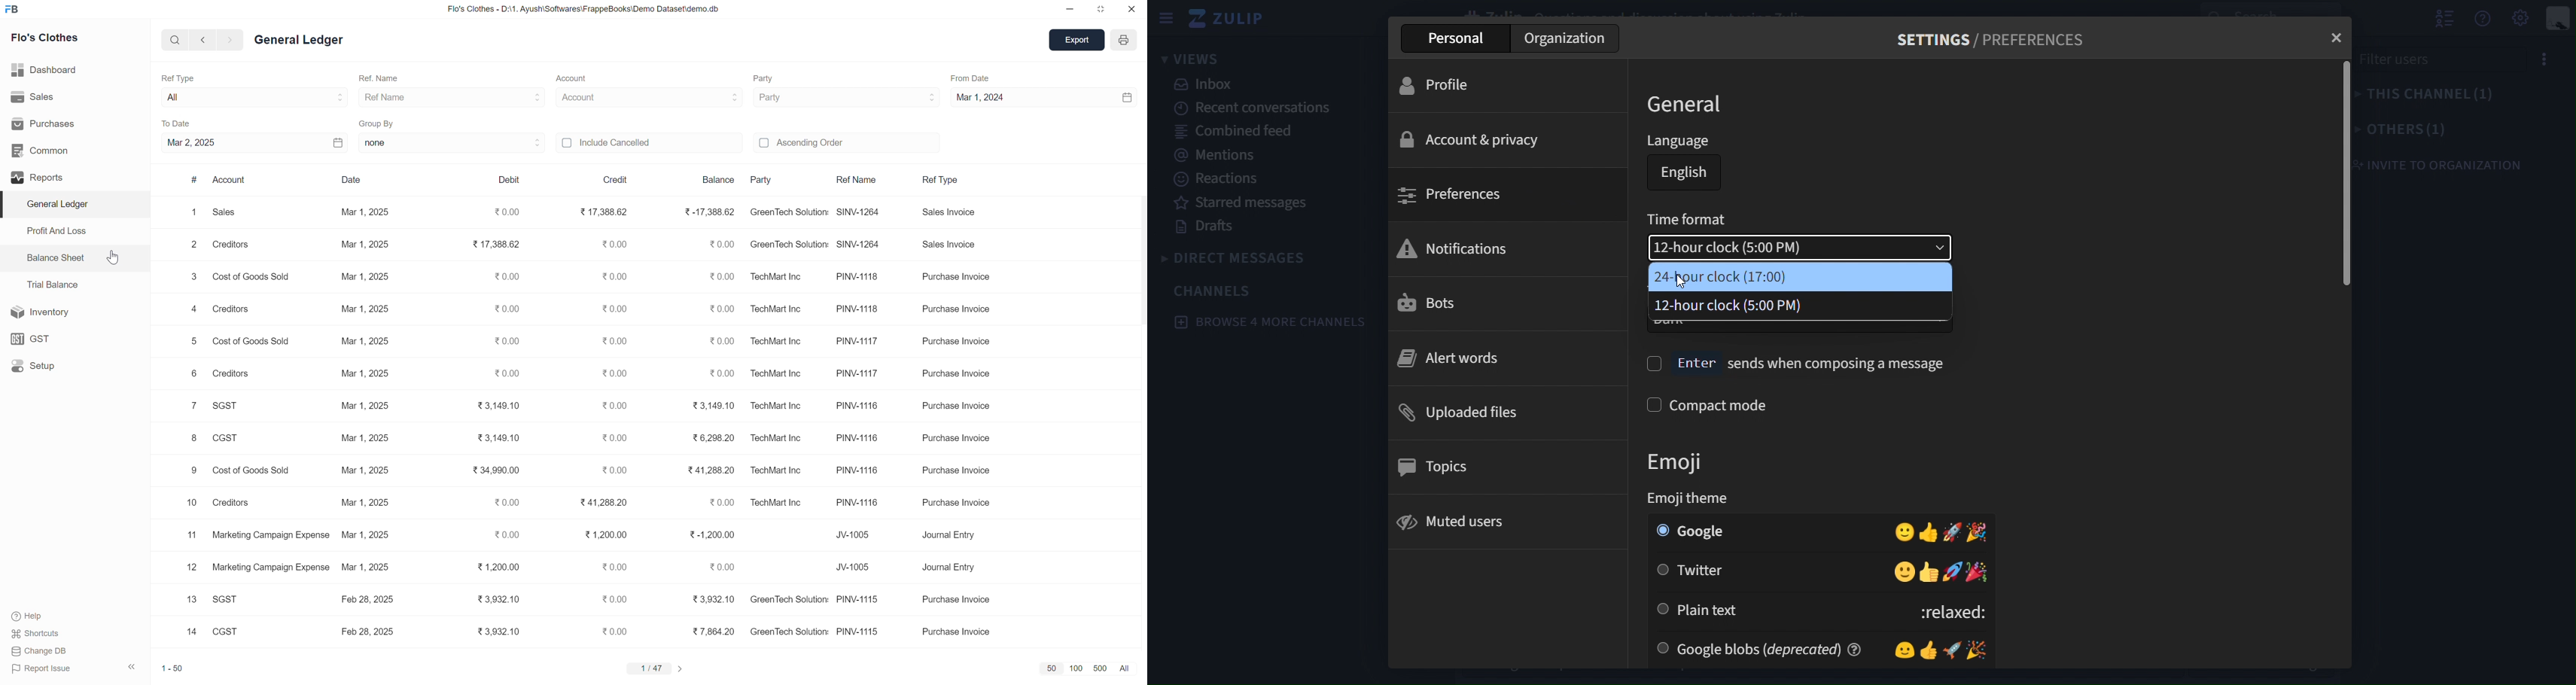 The width and height of the screenshot is (2576, 700). What do you see at coordinates (492, 598) in the screenshot?
I see `3,932.10` at bounding box center [492, 598].